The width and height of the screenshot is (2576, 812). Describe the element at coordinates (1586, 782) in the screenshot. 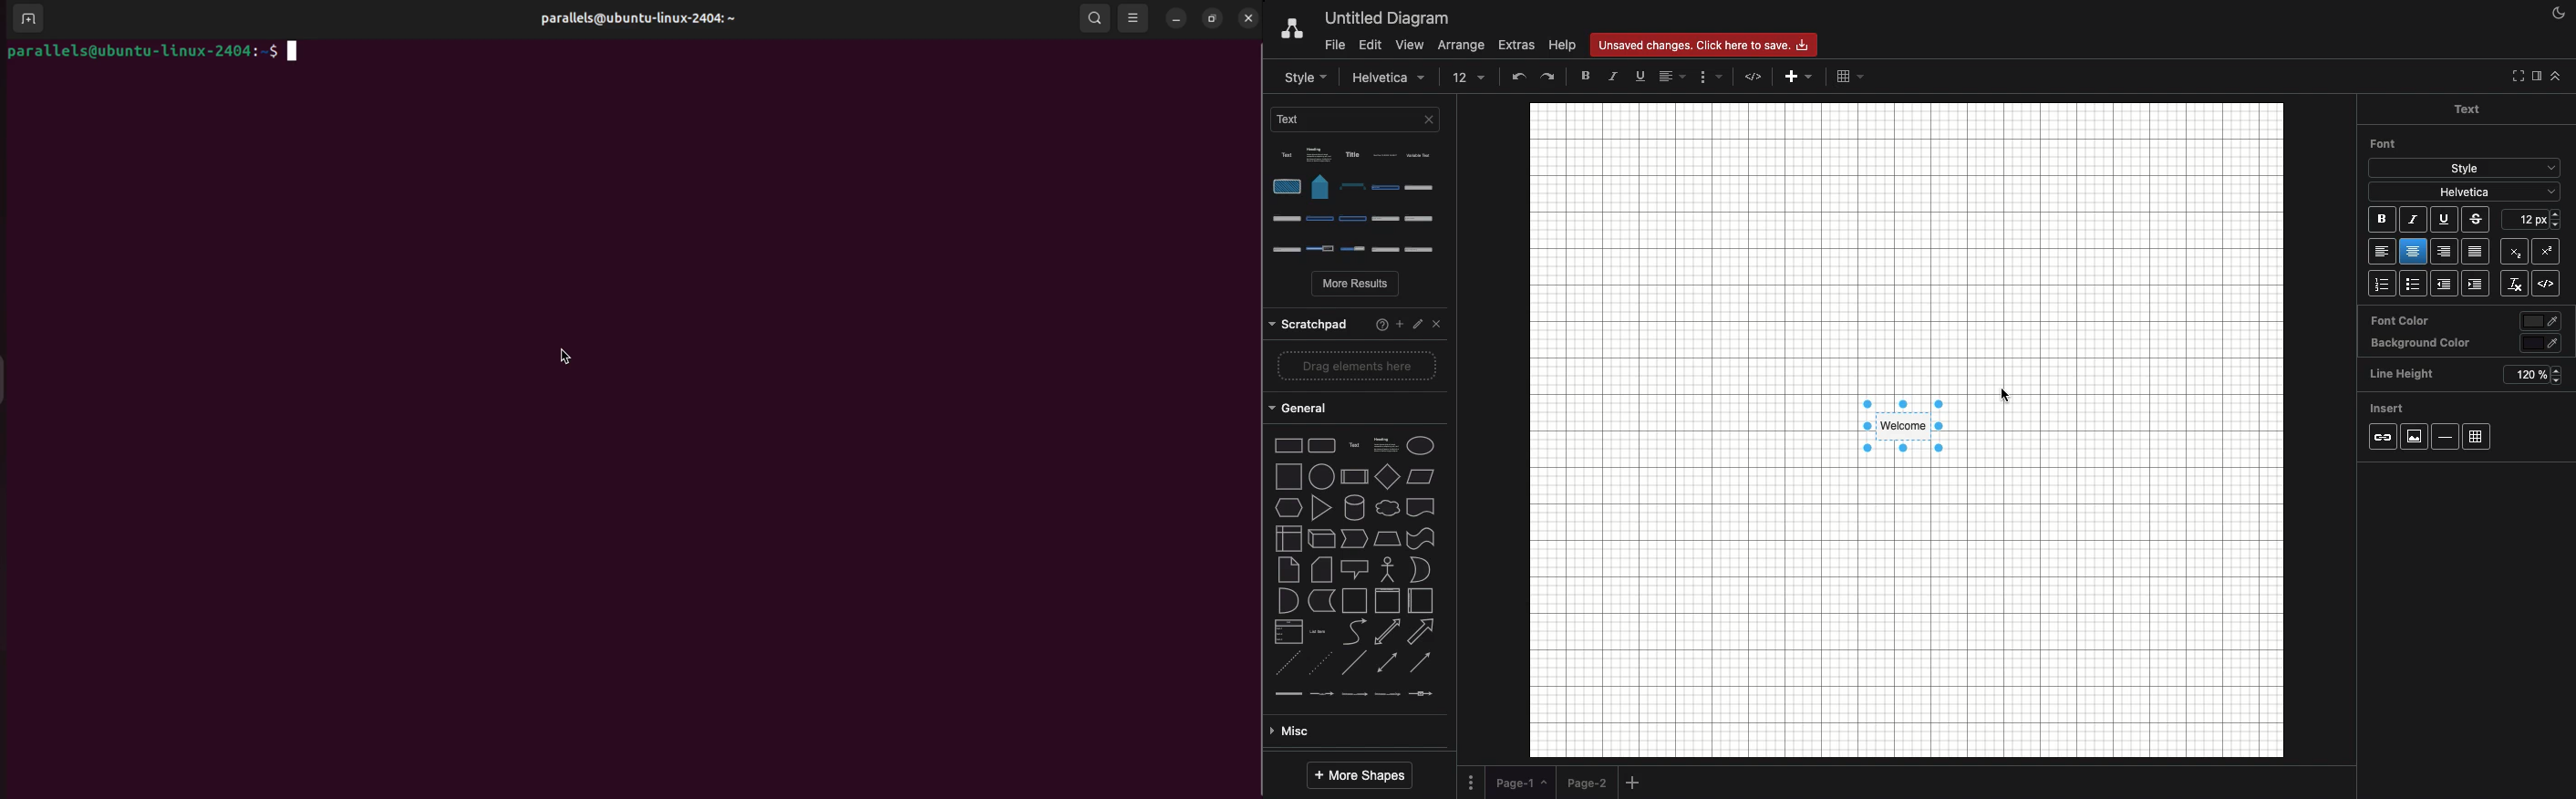

I see `Page 2` at that location.